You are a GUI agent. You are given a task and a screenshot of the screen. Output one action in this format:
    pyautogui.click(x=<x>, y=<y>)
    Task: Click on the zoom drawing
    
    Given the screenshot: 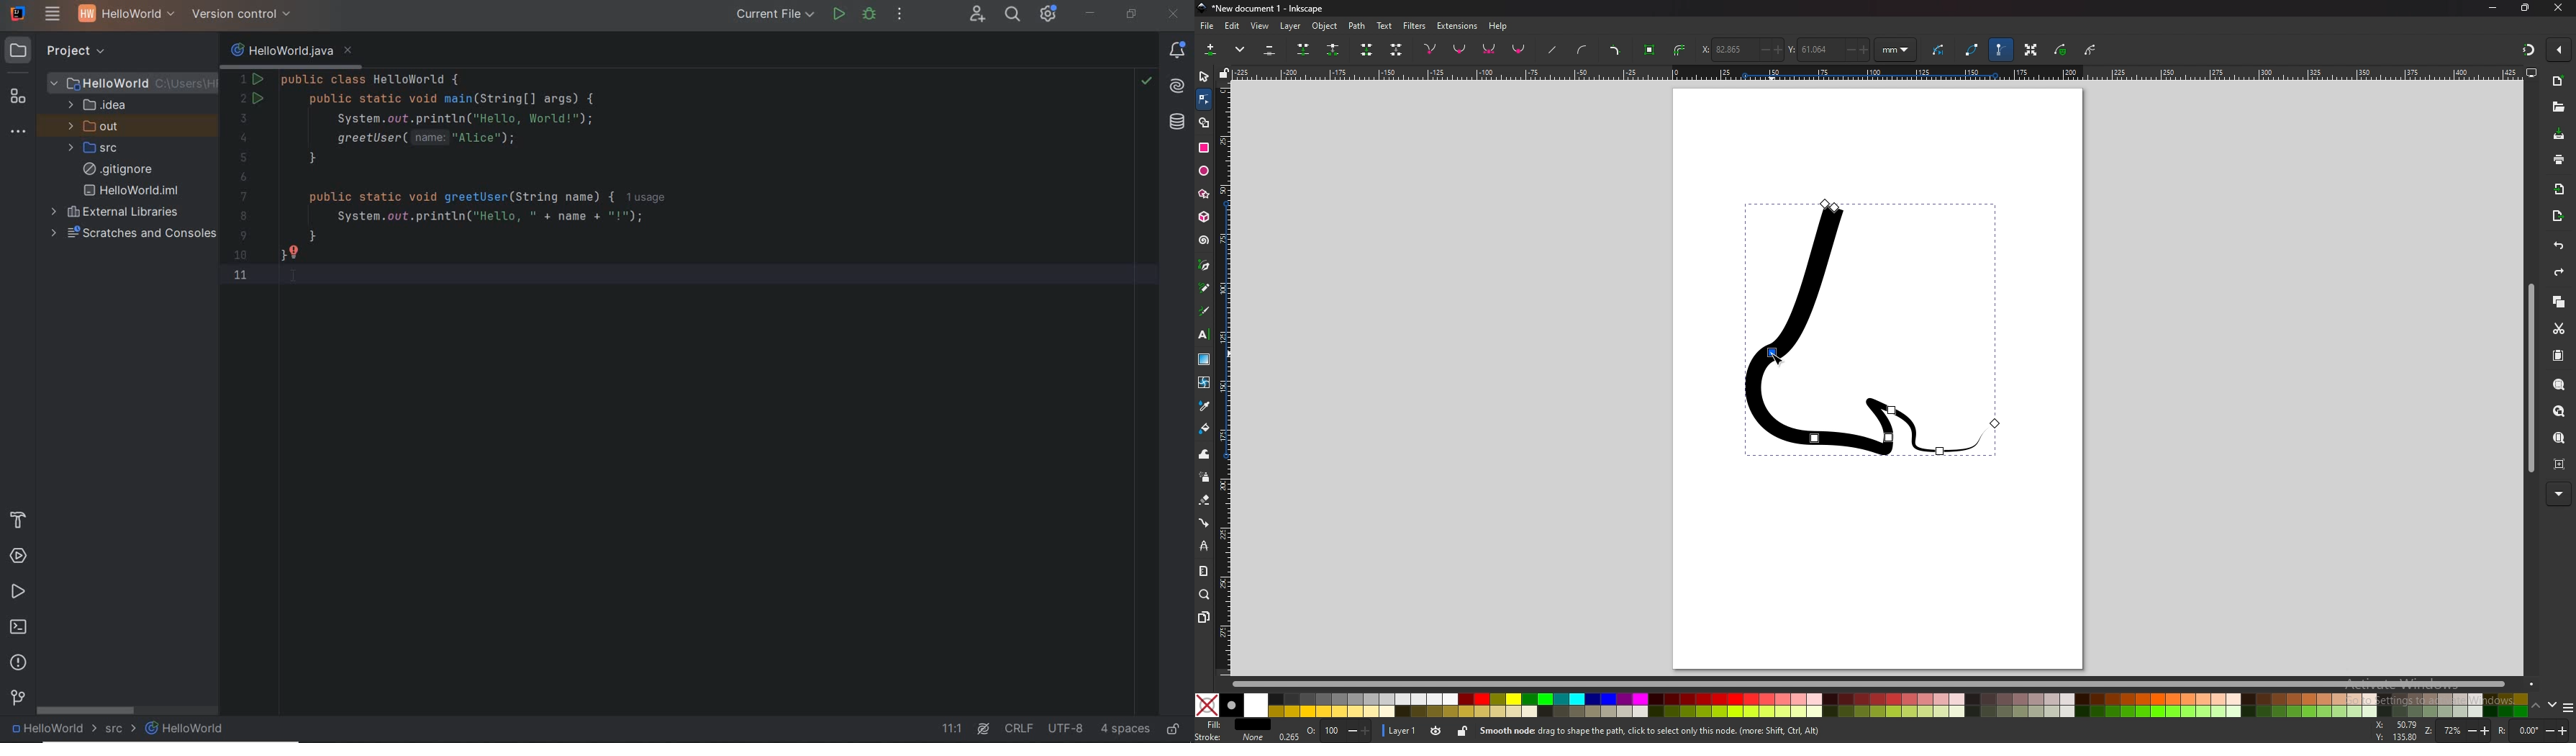 What is the action you would take?
    pyautogui.click(x=2557, y=412)
    